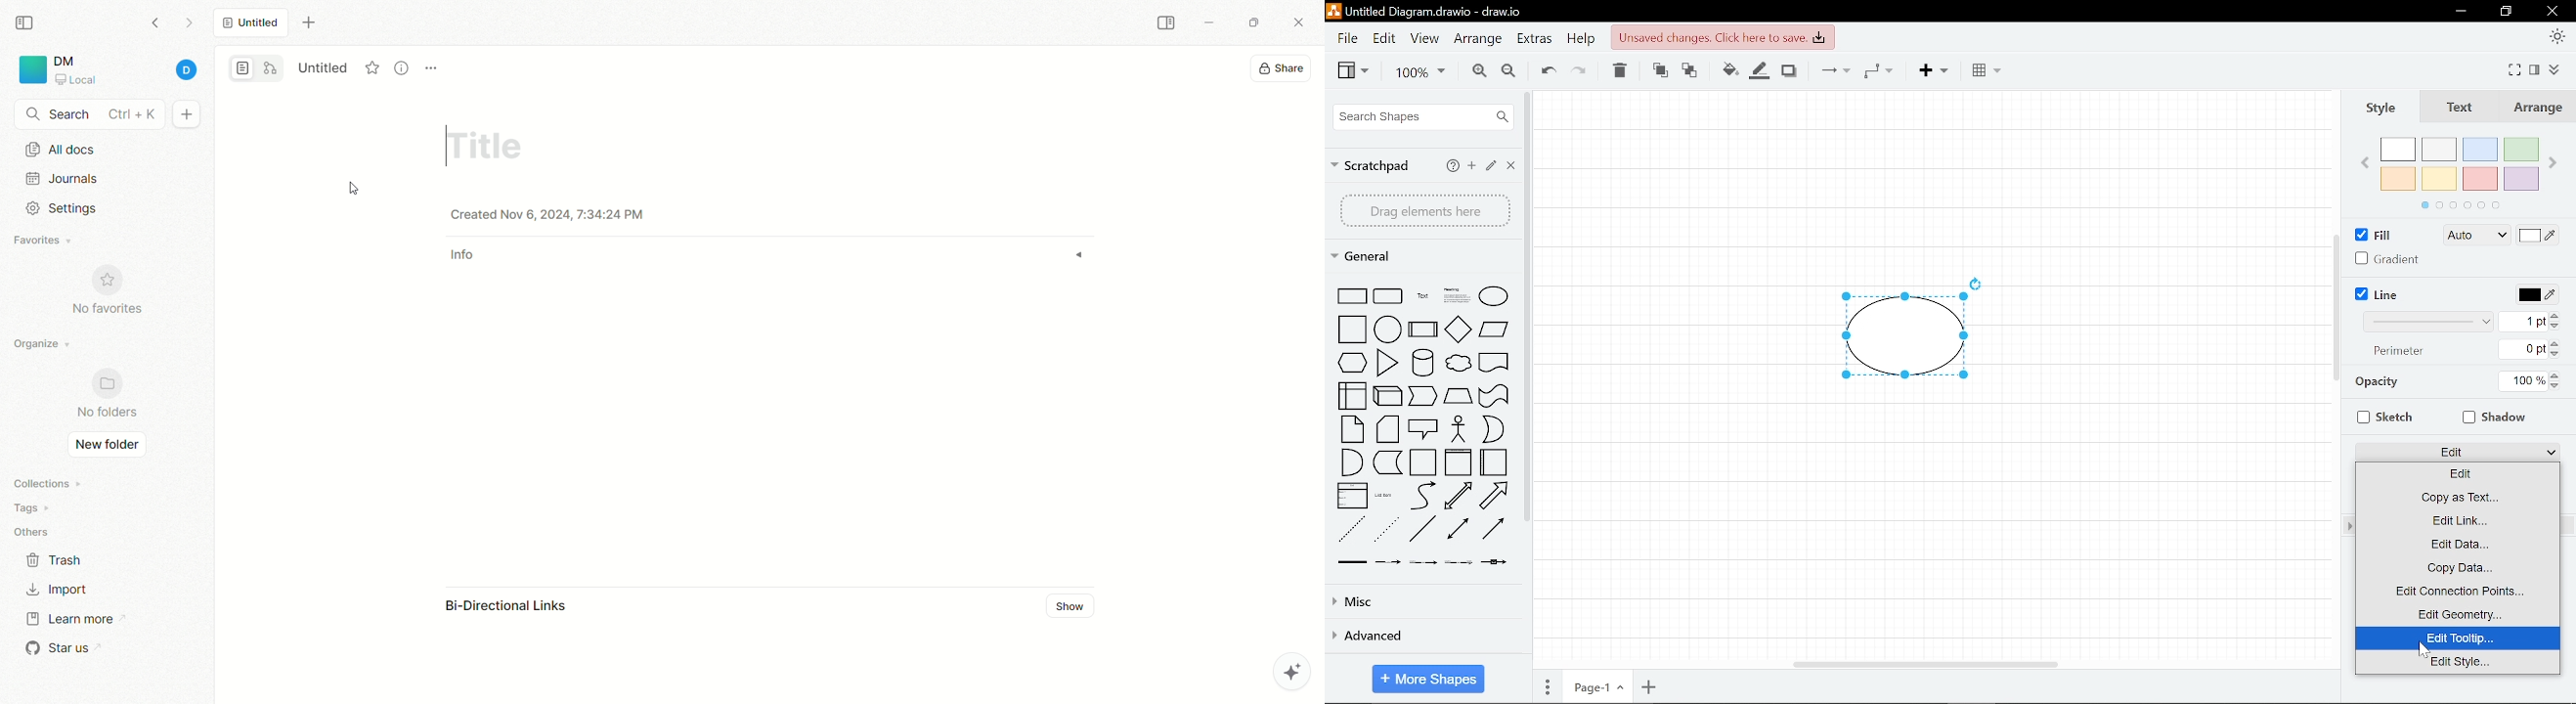 This screenshot has width=2576, height=728. I want to click on others, so click(35, 533).